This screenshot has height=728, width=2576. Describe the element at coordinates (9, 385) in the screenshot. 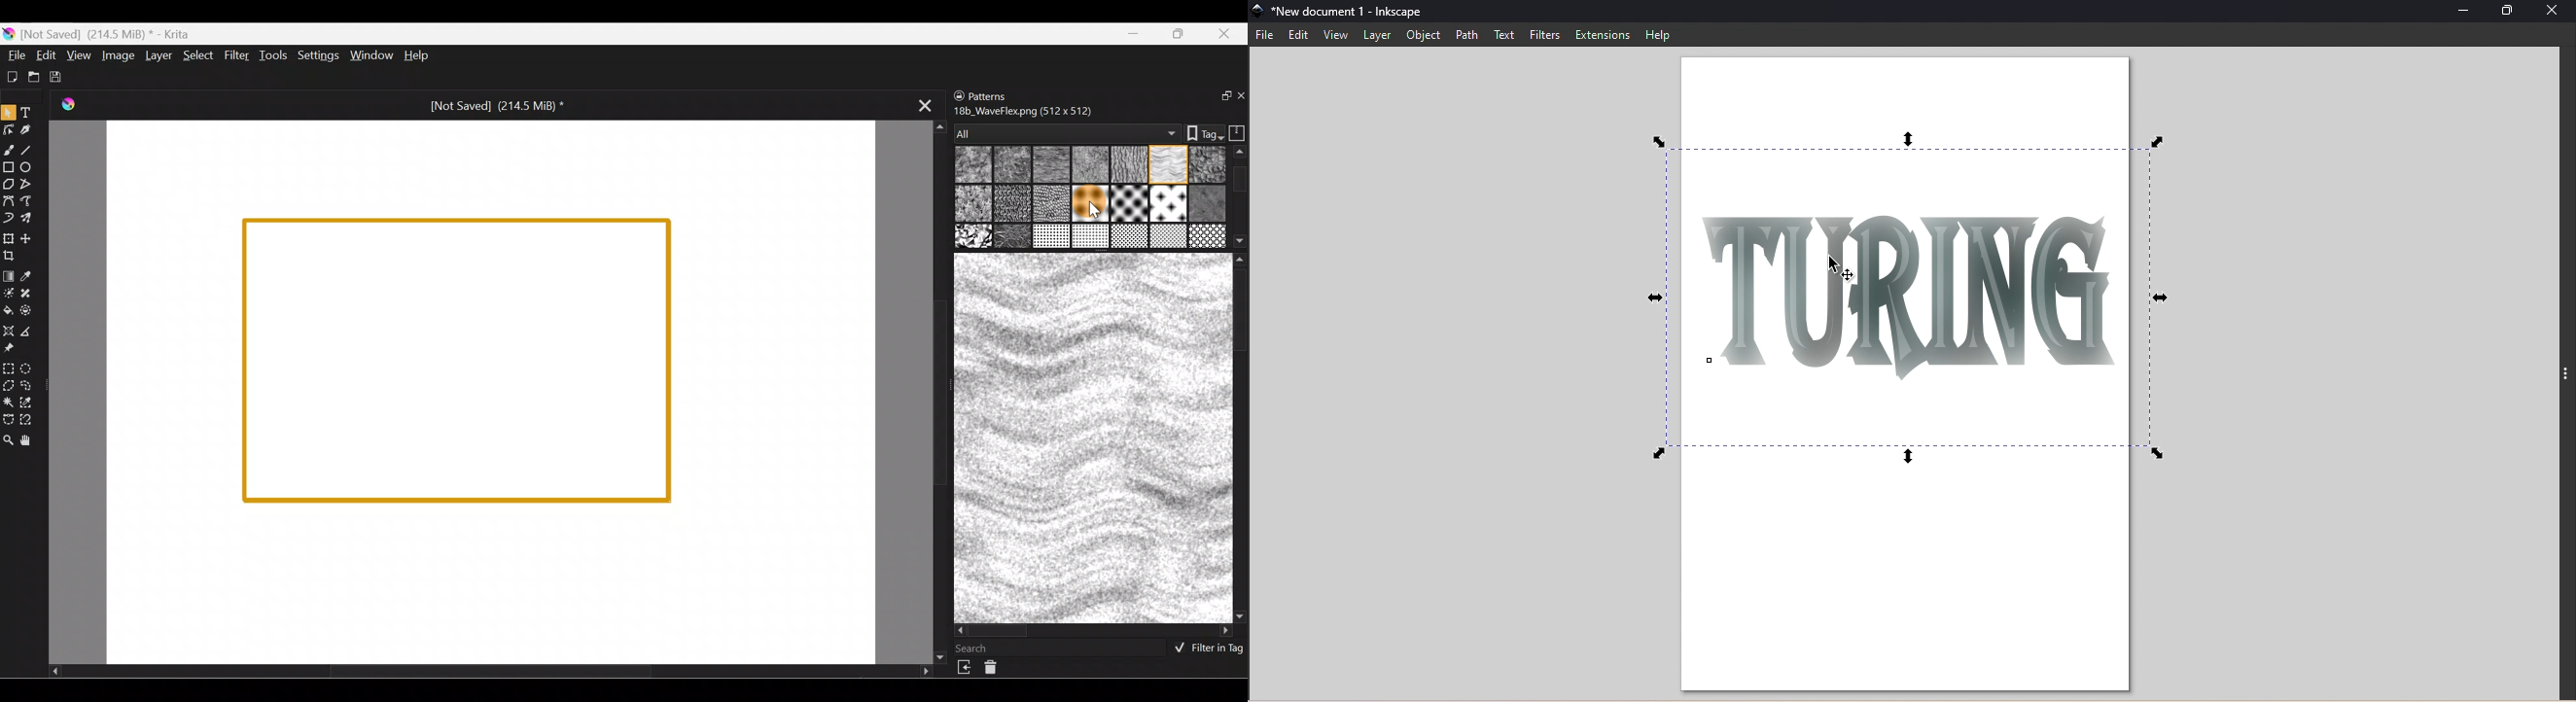

I see `Polygonal selection tool` at that location.